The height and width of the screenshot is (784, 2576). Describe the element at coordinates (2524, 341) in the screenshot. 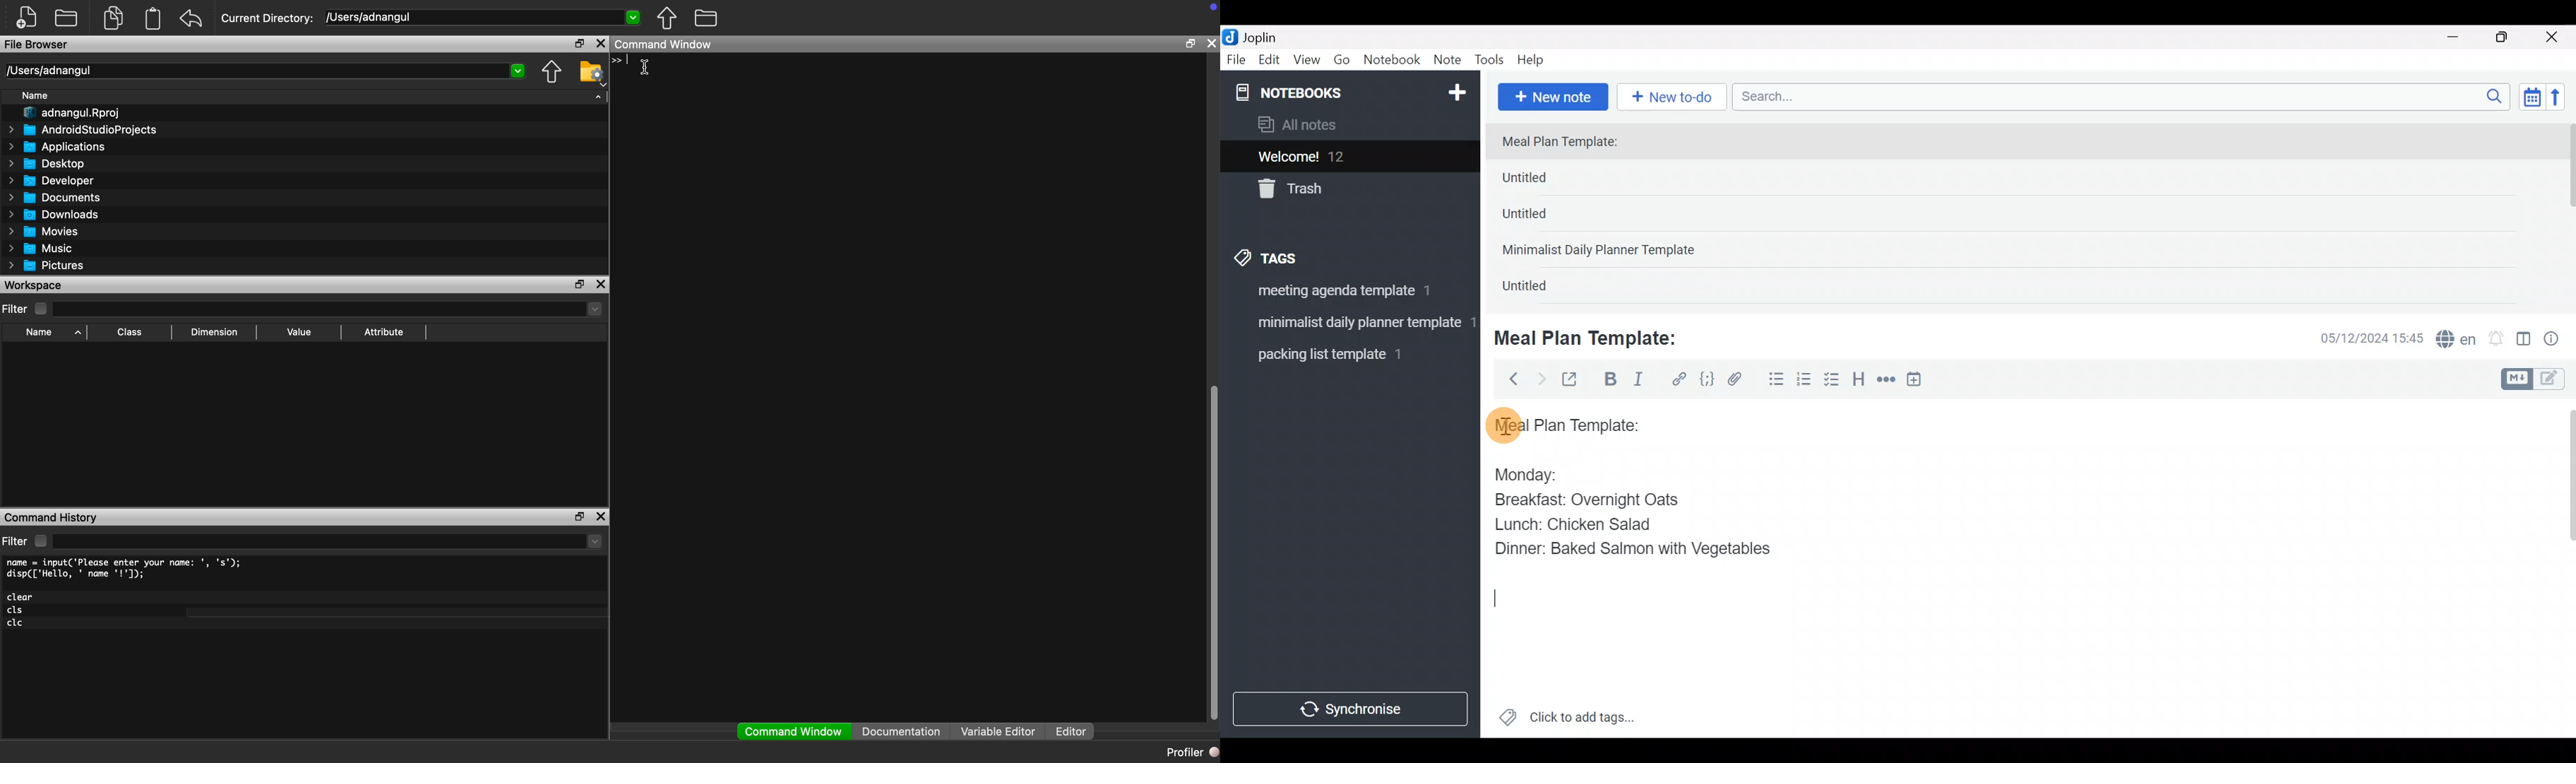

I see `Toggle editor layout` at that location.